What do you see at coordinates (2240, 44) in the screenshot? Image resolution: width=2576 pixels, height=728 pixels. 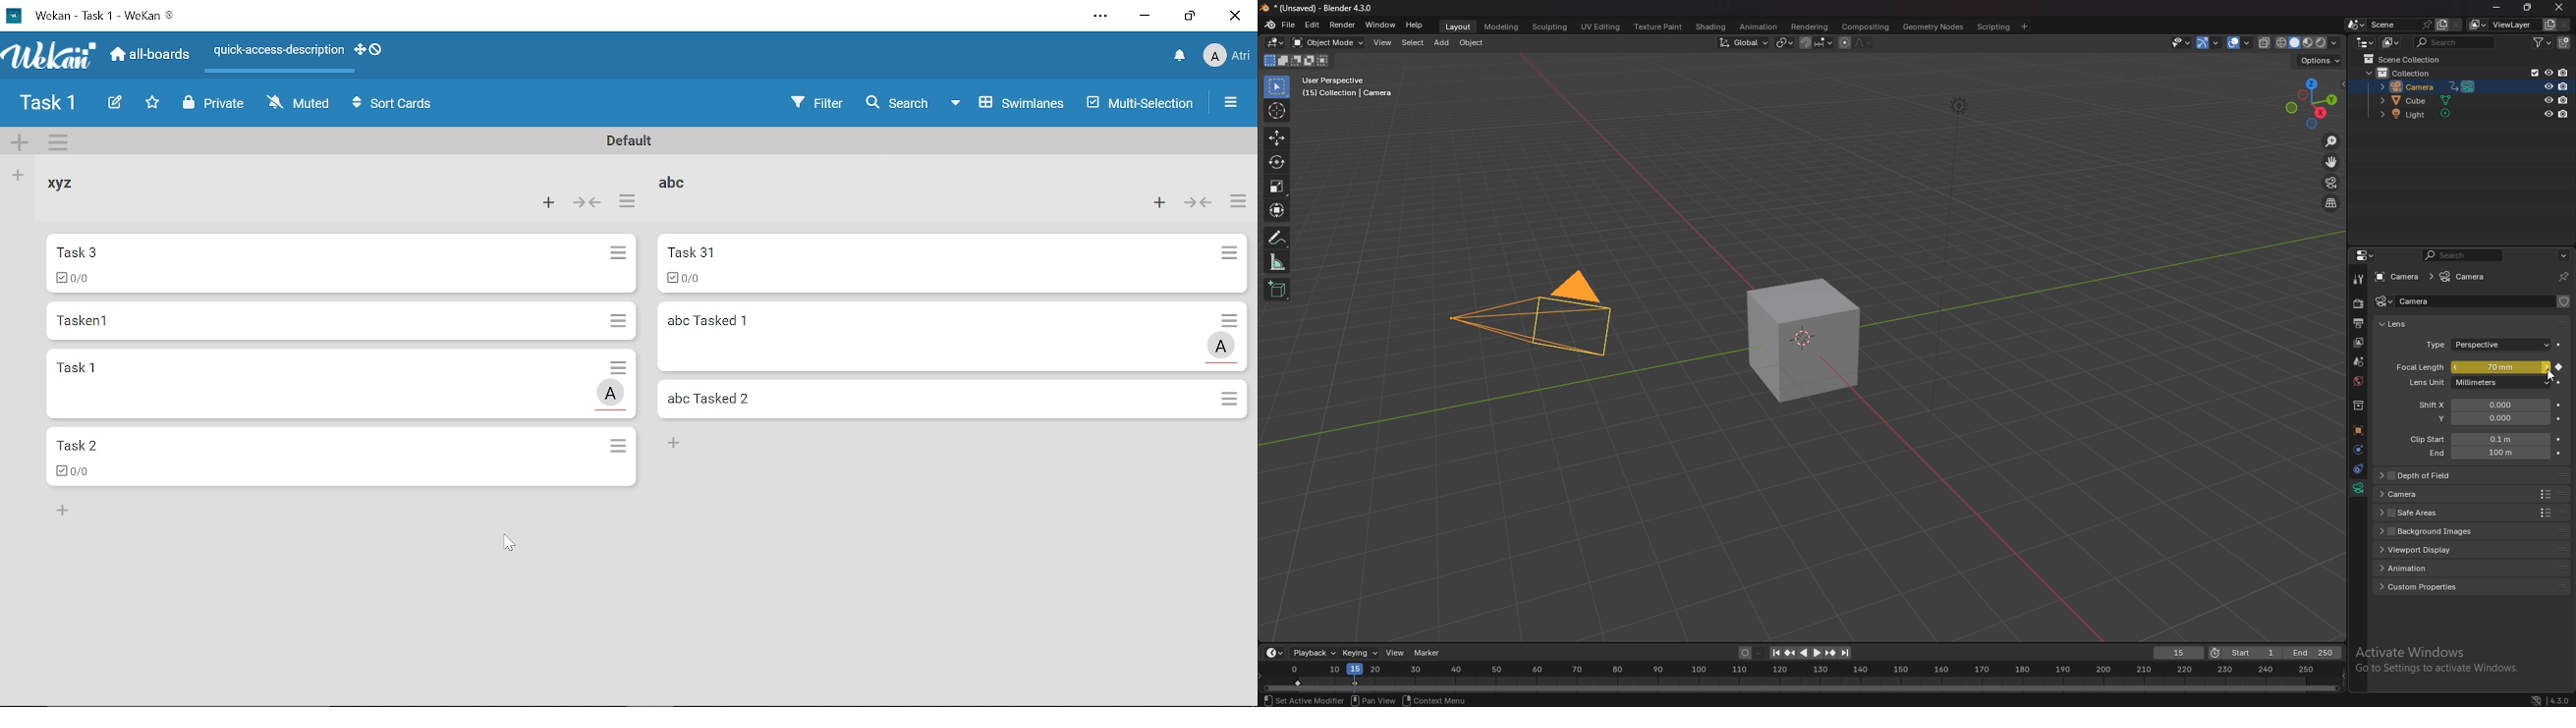 I see `overlays` at bounding box center [2240, 44].